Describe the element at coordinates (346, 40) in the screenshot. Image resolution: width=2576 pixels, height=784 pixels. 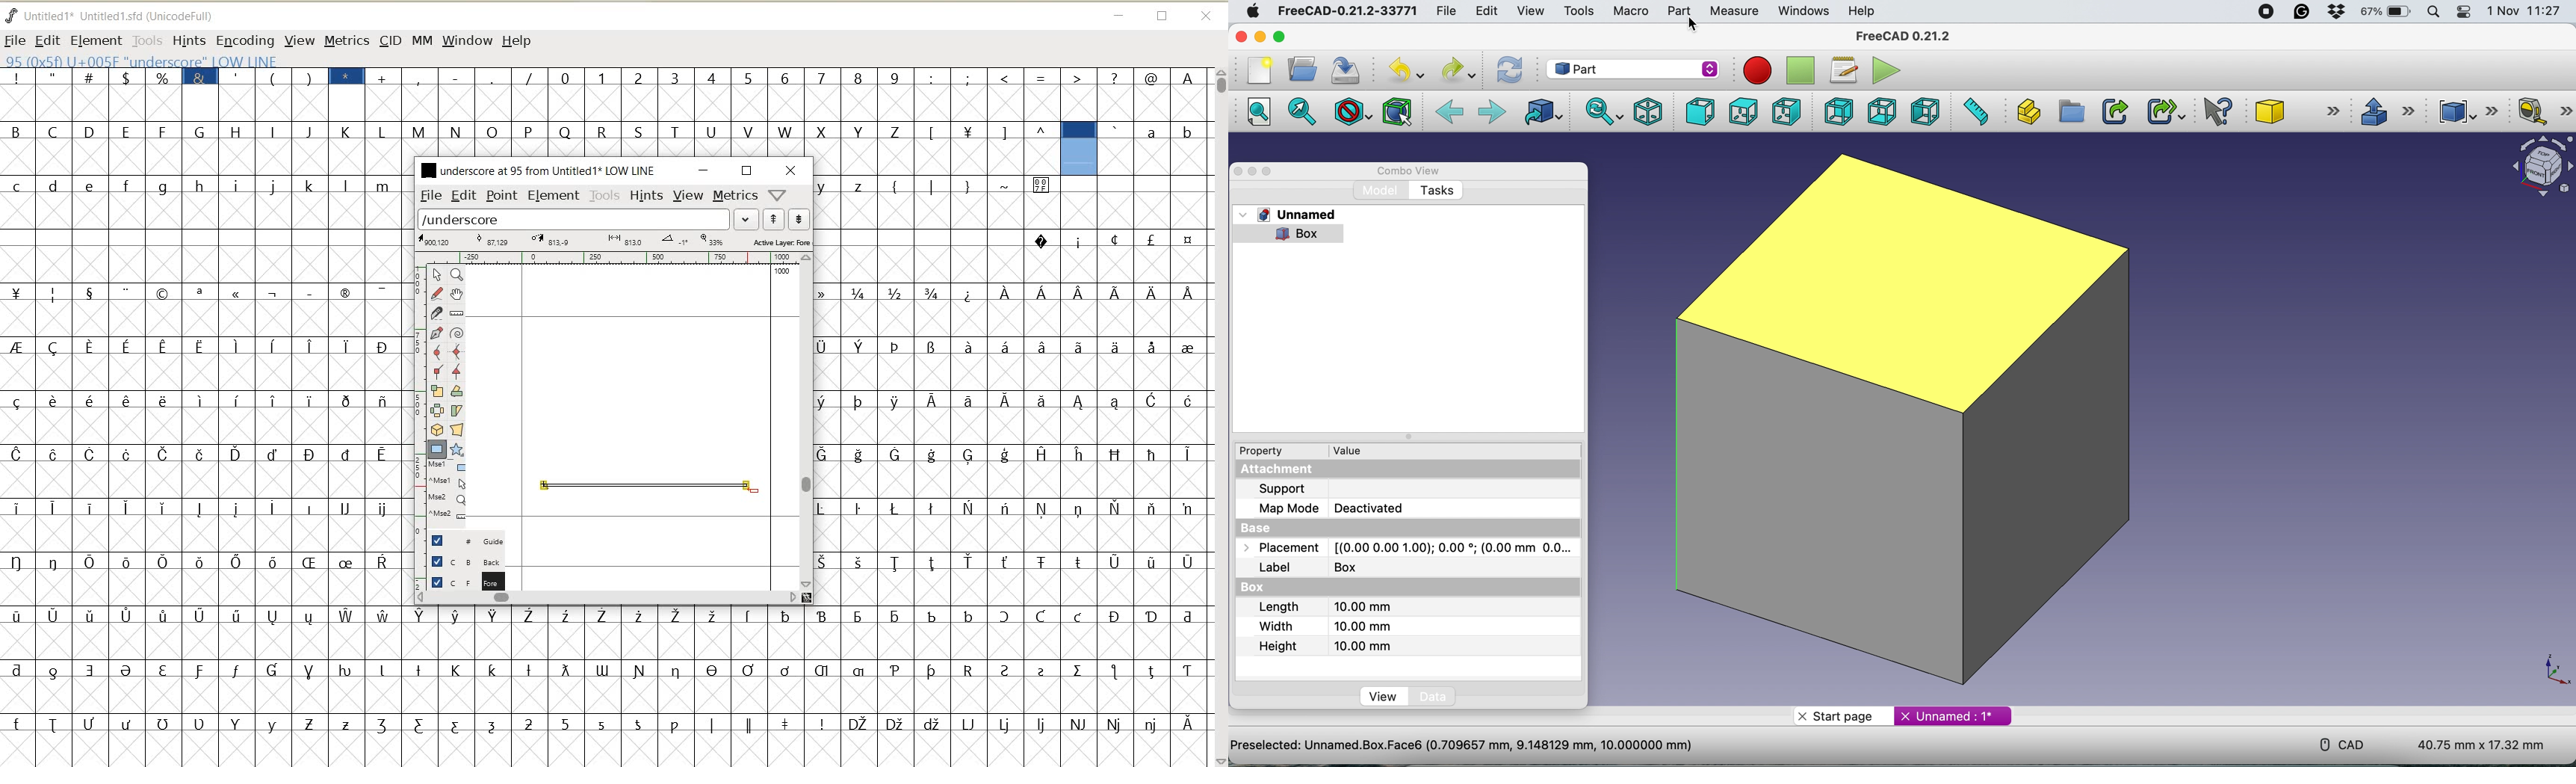
I see `METRICS` at that location.